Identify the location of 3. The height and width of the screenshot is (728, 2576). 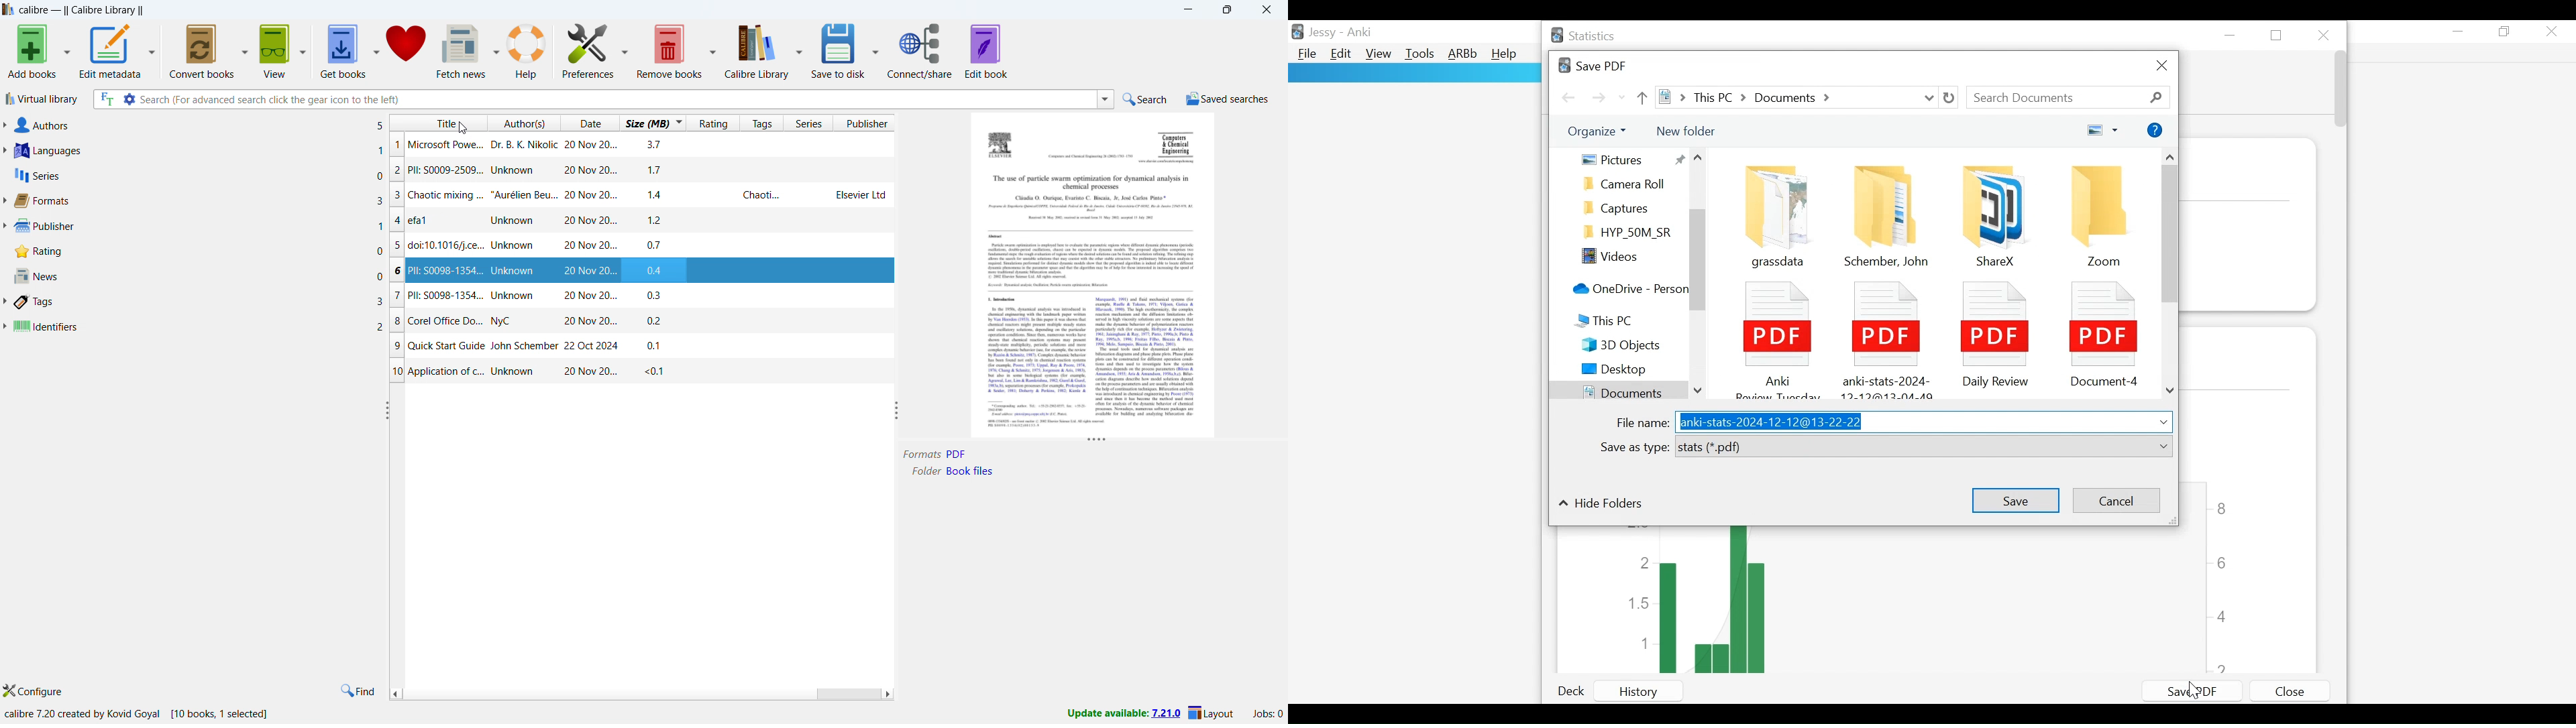
(397, 195).